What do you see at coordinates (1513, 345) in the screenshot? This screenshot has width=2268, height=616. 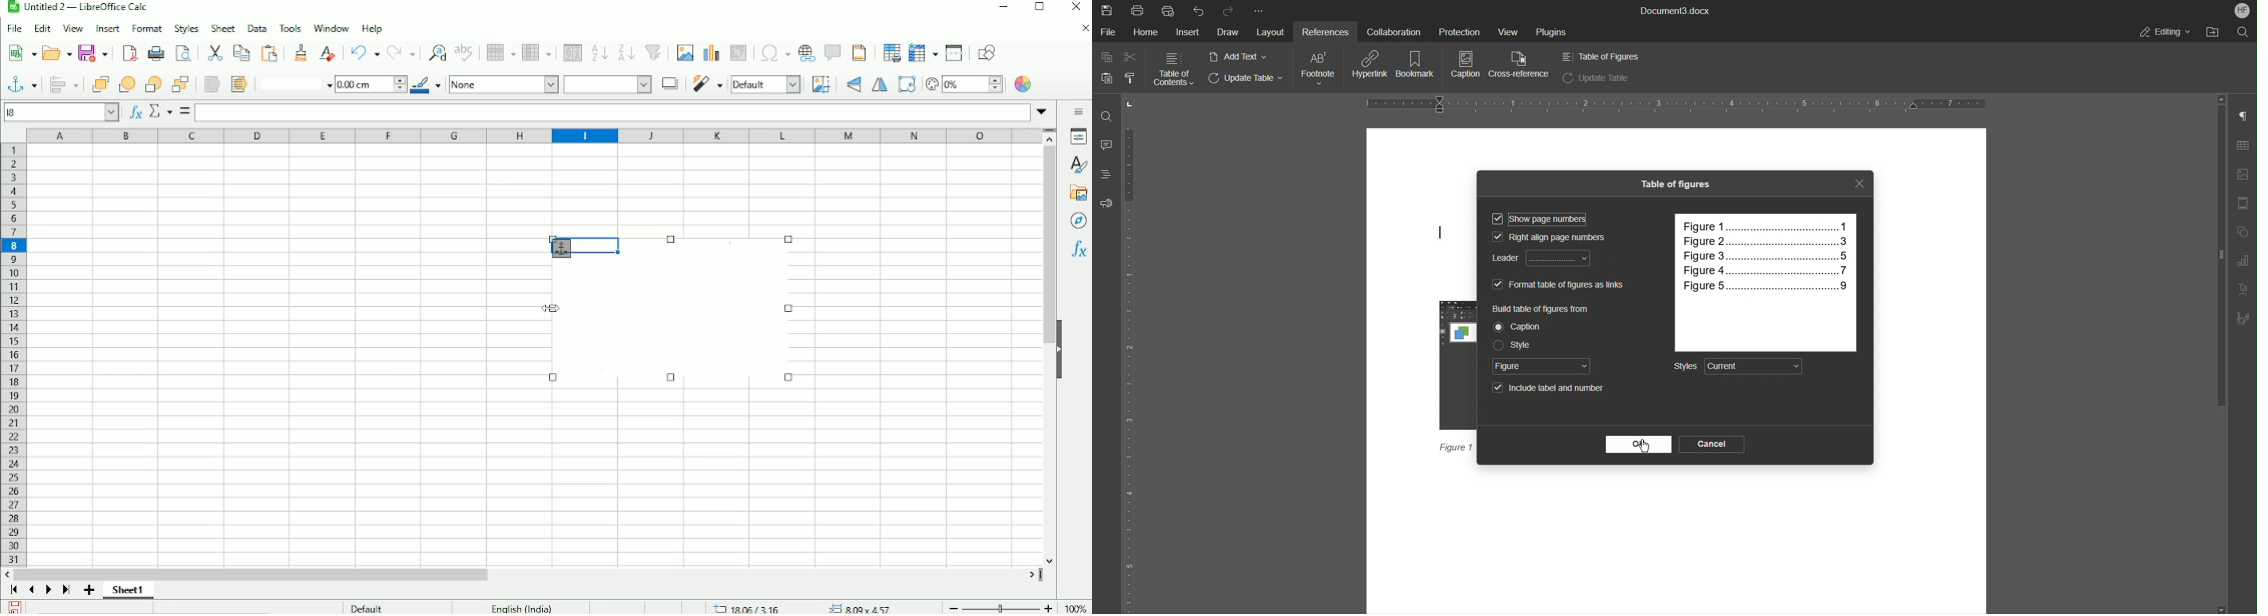 I see `Style` at bounding box center [1513, 345].